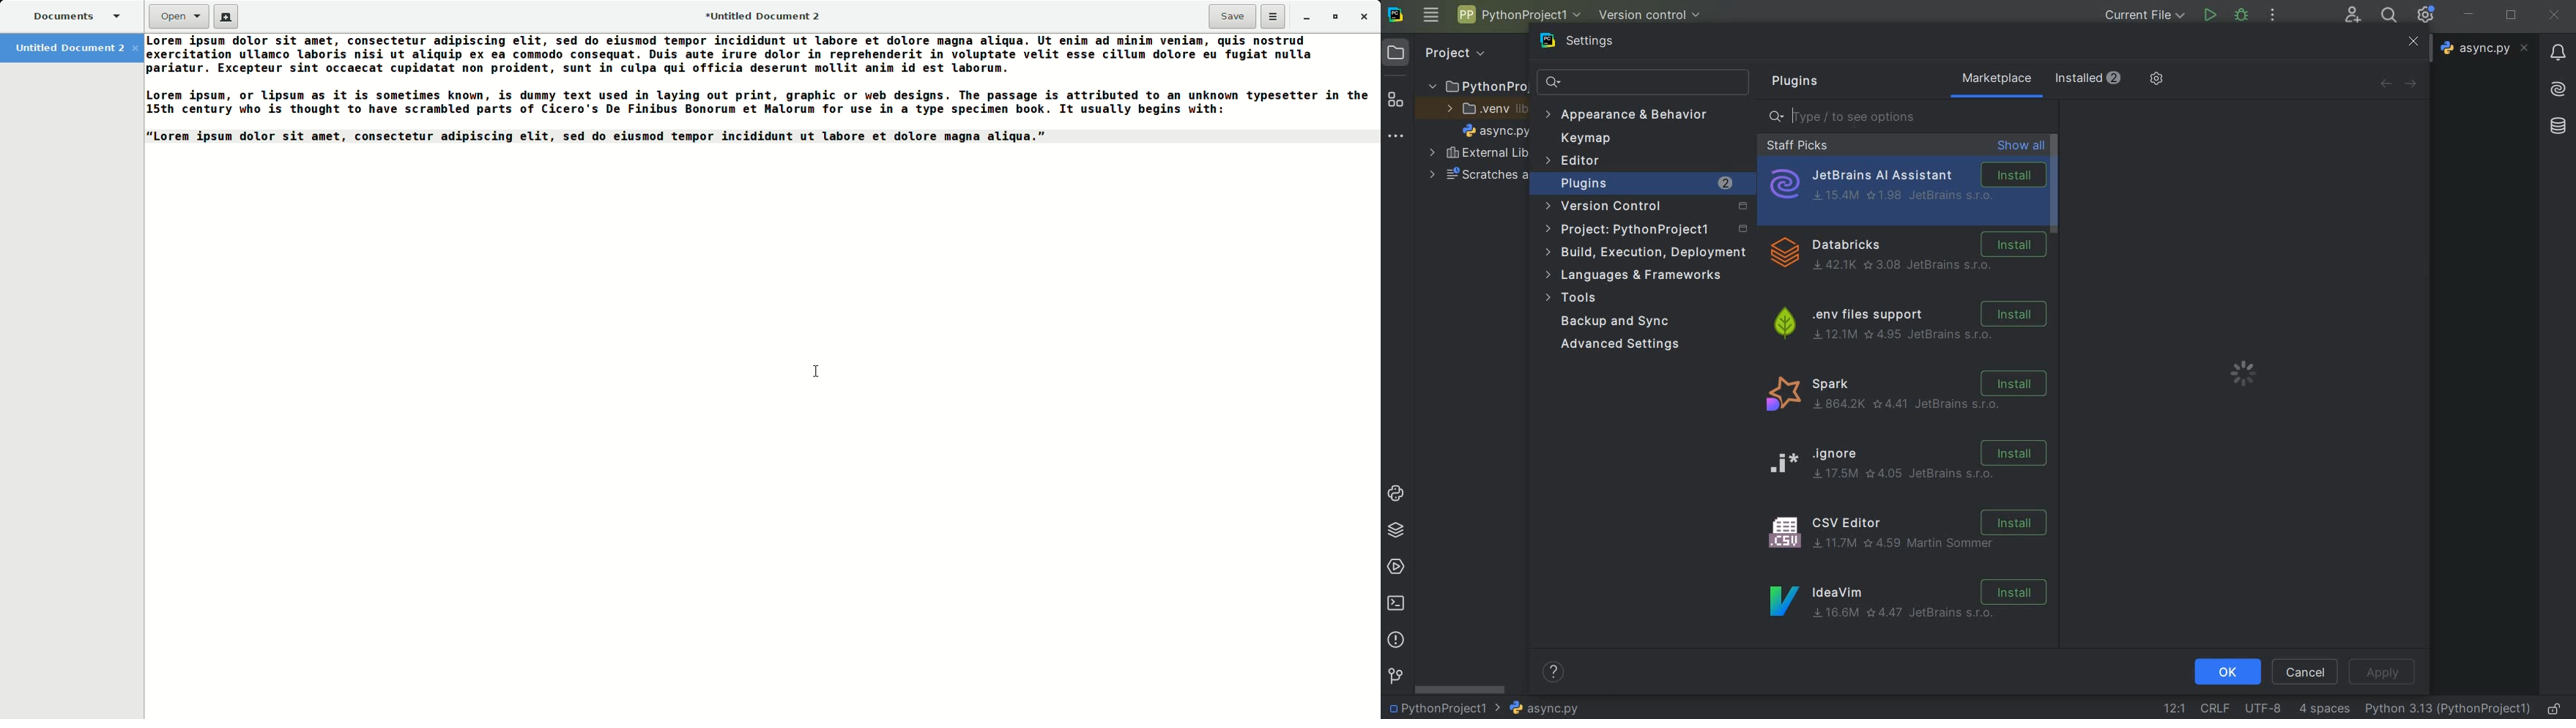  Describe the element at coordinates (69, 16) in the screenshot. I see `Documents` at that location.